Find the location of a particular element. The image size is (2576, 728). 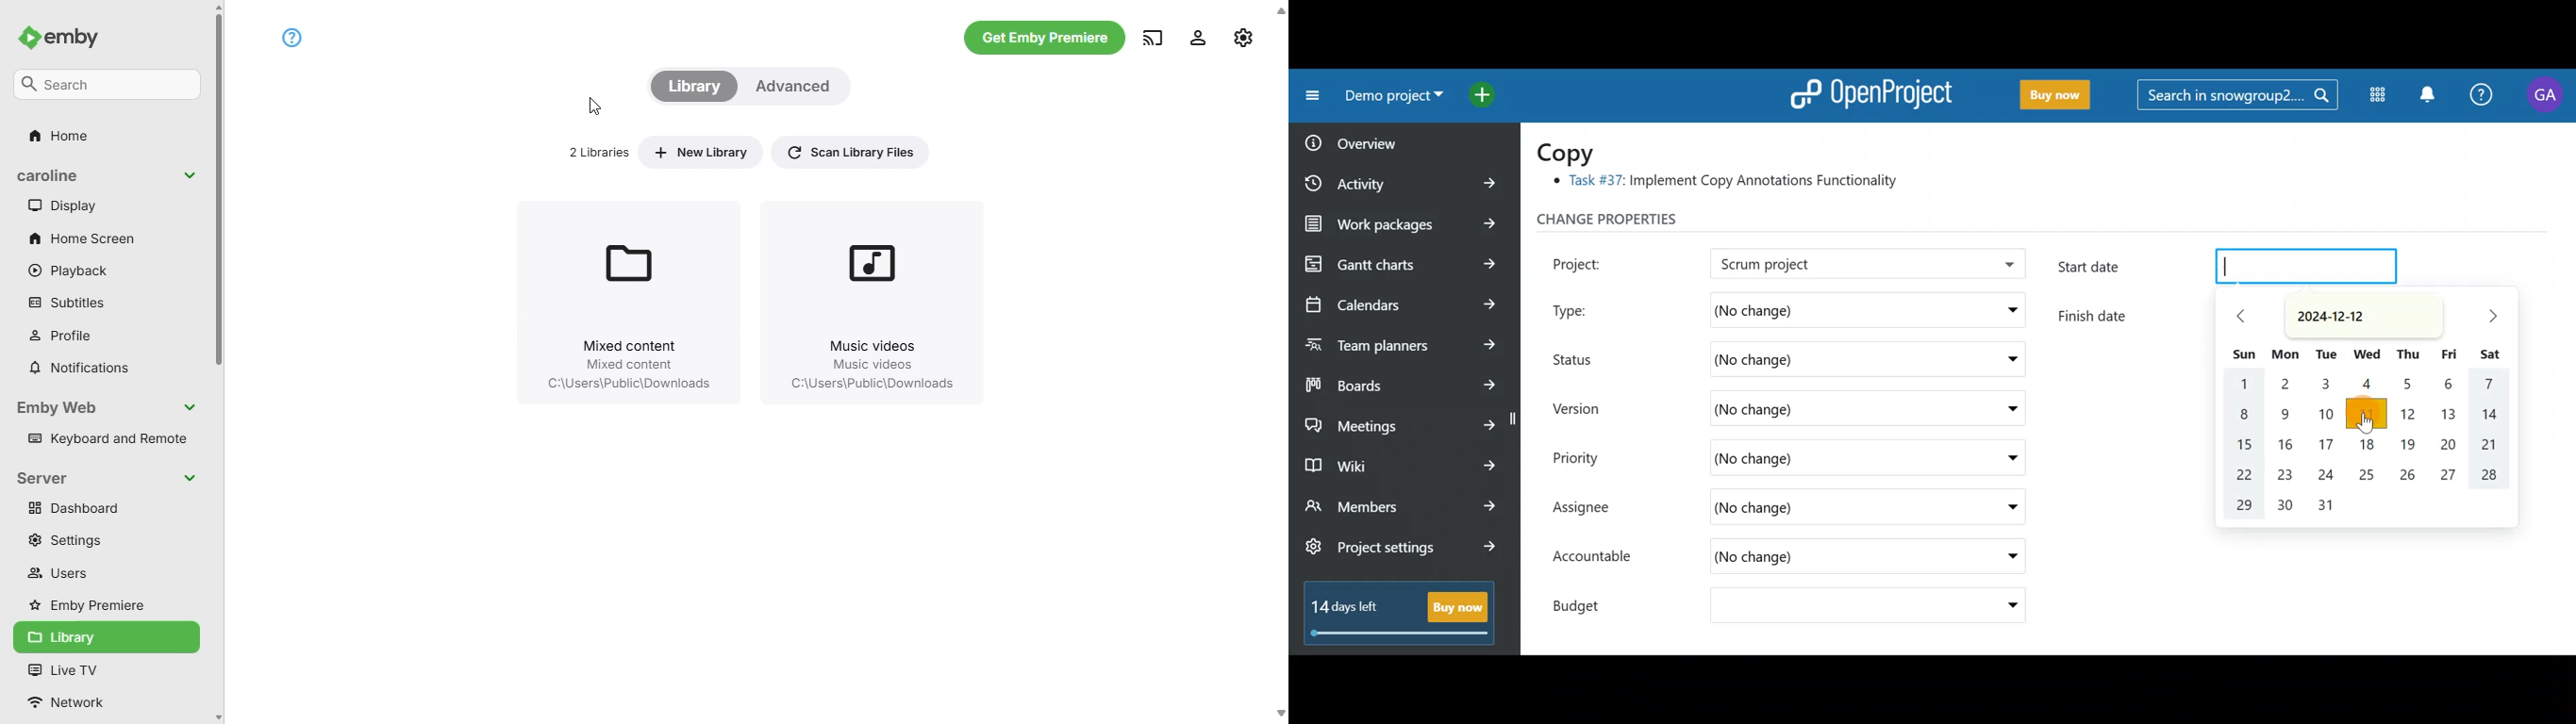

library is located at coordinates (106, 637).